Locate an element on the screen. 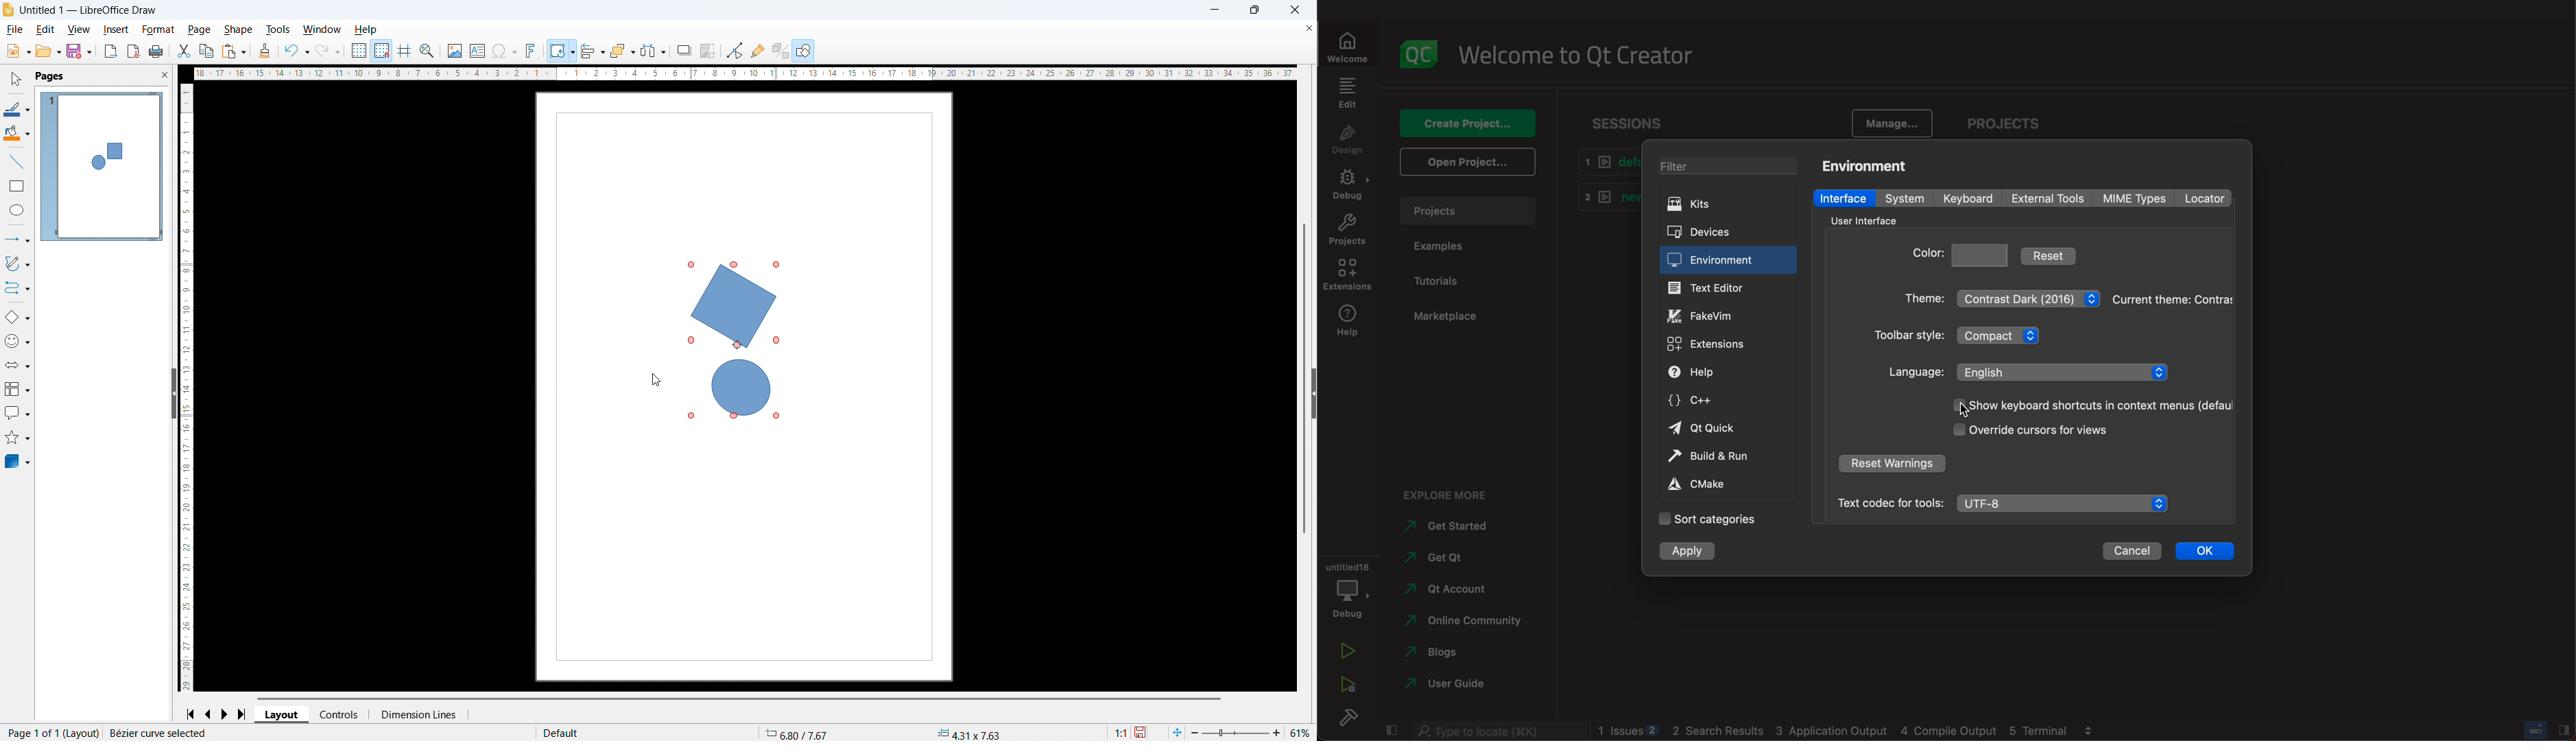 The height and width of the screenshot is (756, 2576). Pages  is located at coordinates (51, 77).